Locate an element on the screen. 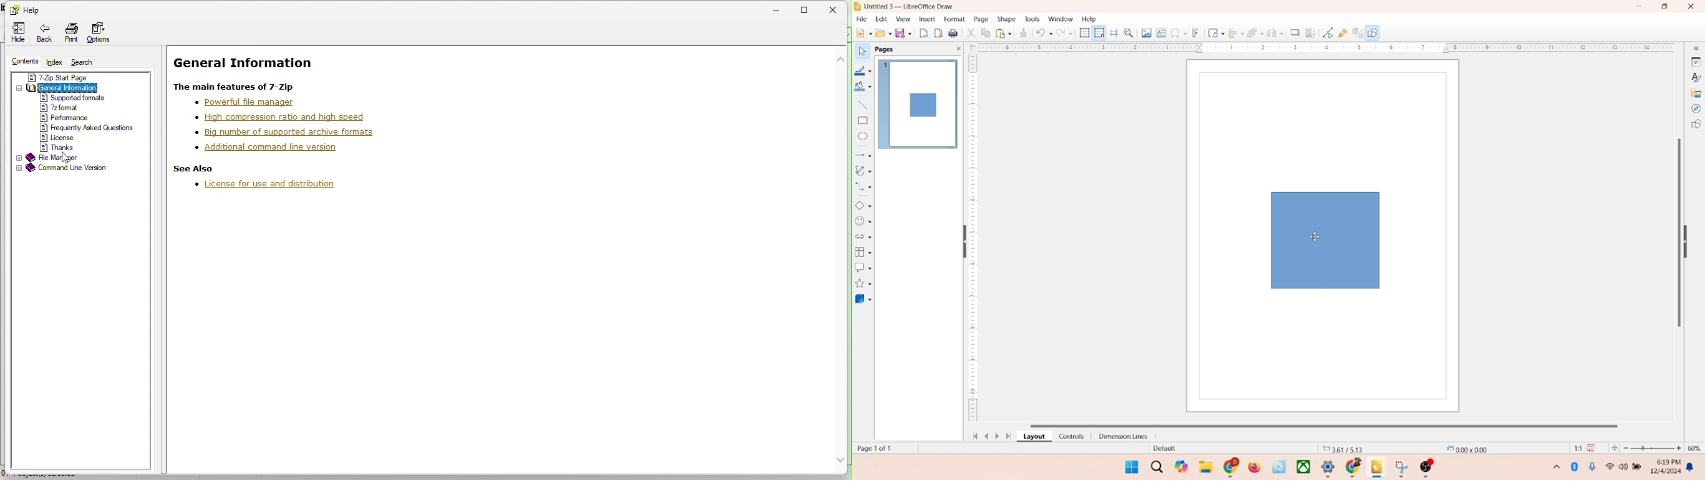  microphone is located at coordinates (1593, 467).